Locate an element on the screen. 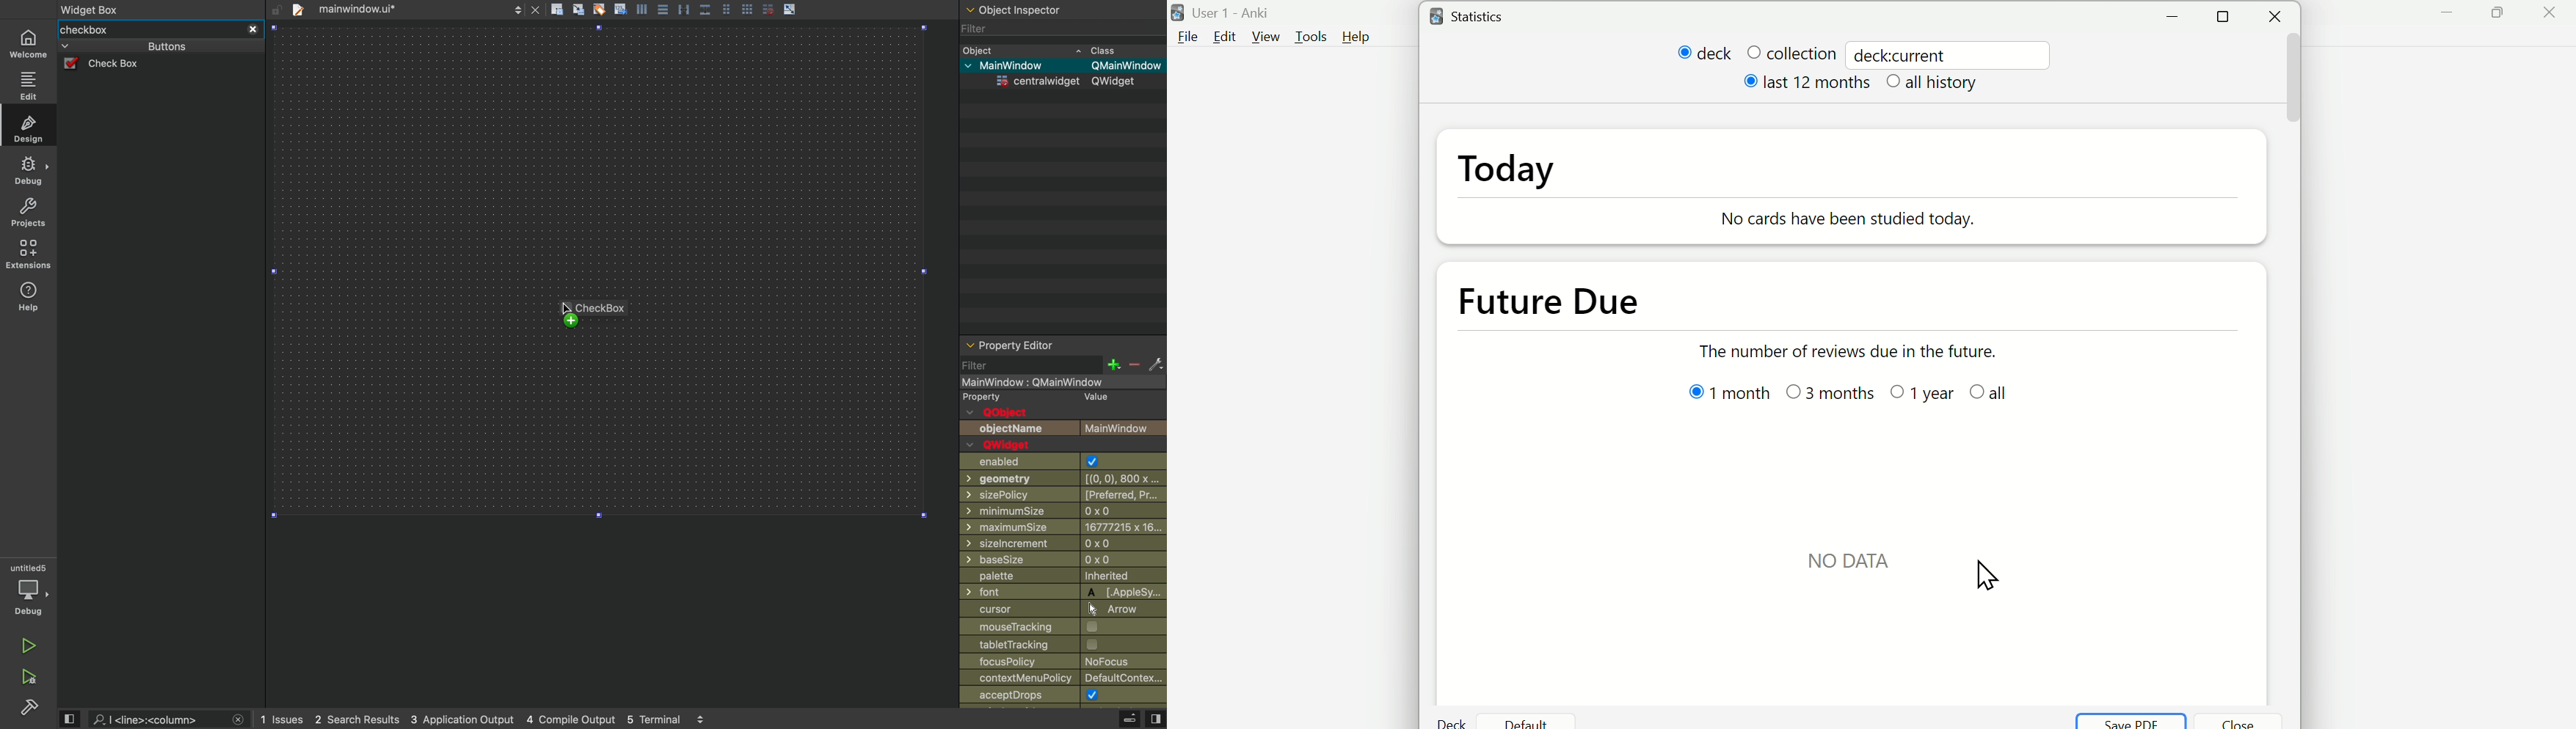  Value is located at coordinates (1096, 397).